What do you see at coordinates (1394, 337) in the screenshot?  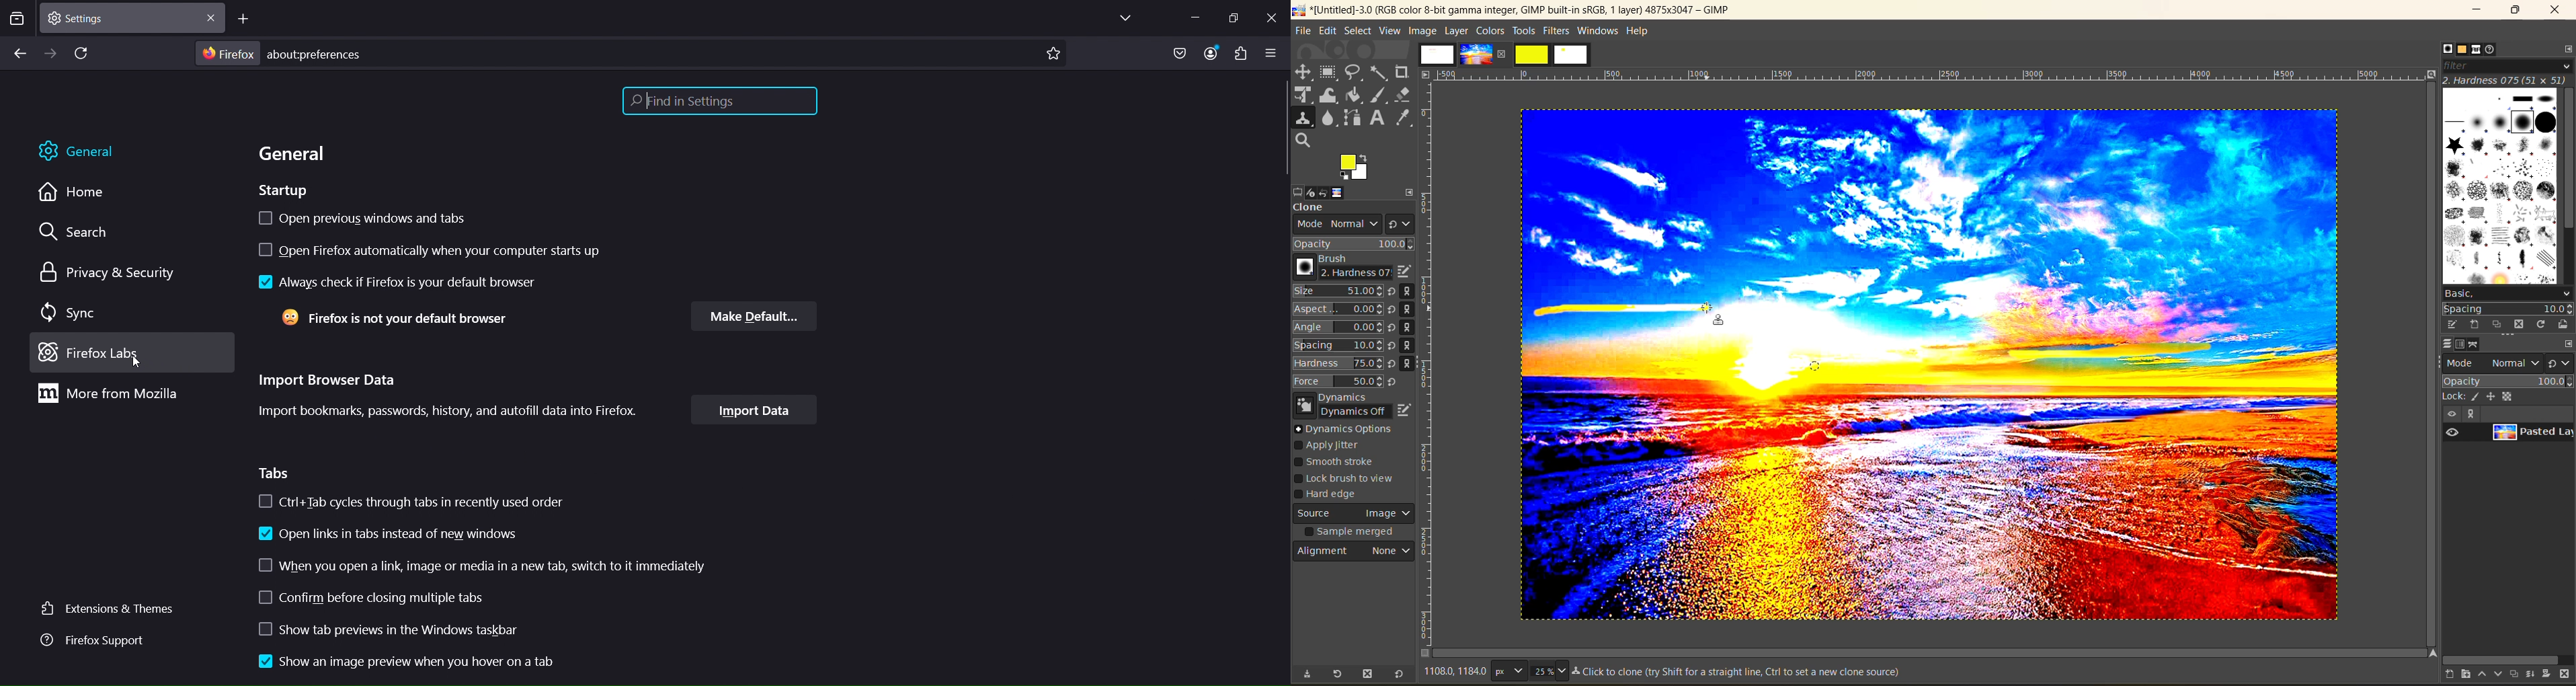 I see `reset brush size` at bounding box center [1394, 337].